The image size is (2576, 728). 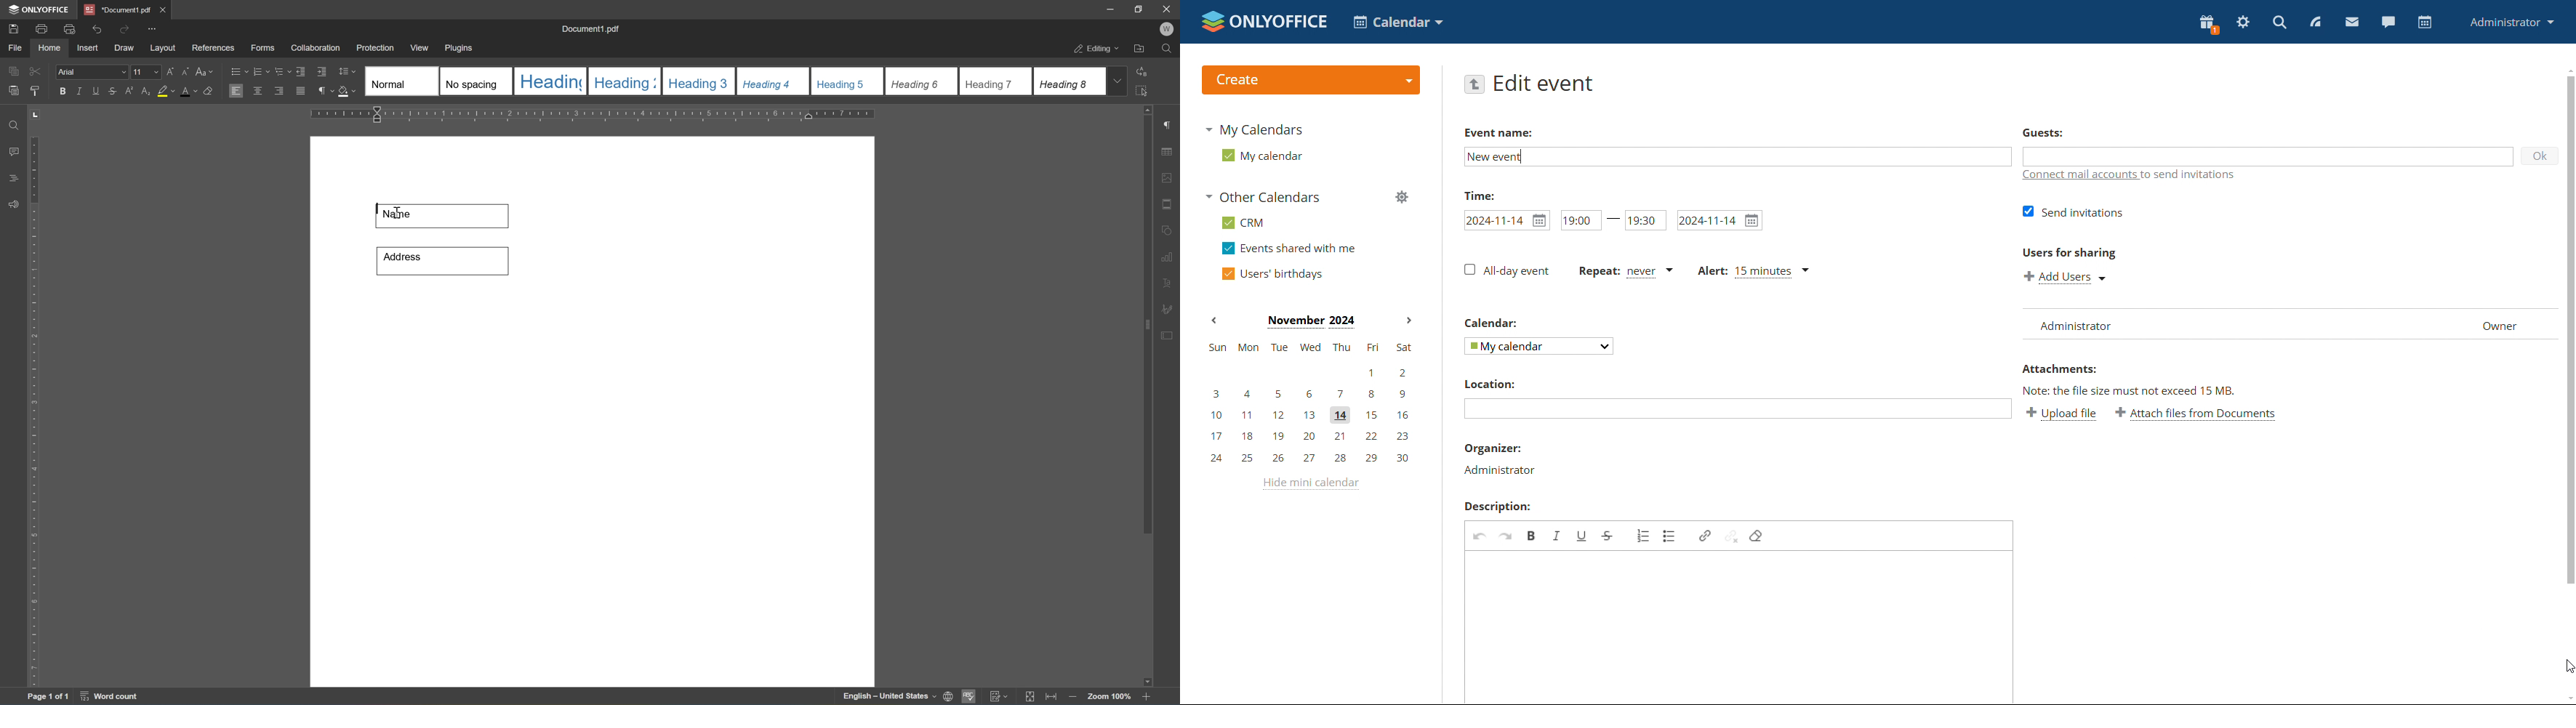 I want to click on welcome, so click(x=1166, y=29).